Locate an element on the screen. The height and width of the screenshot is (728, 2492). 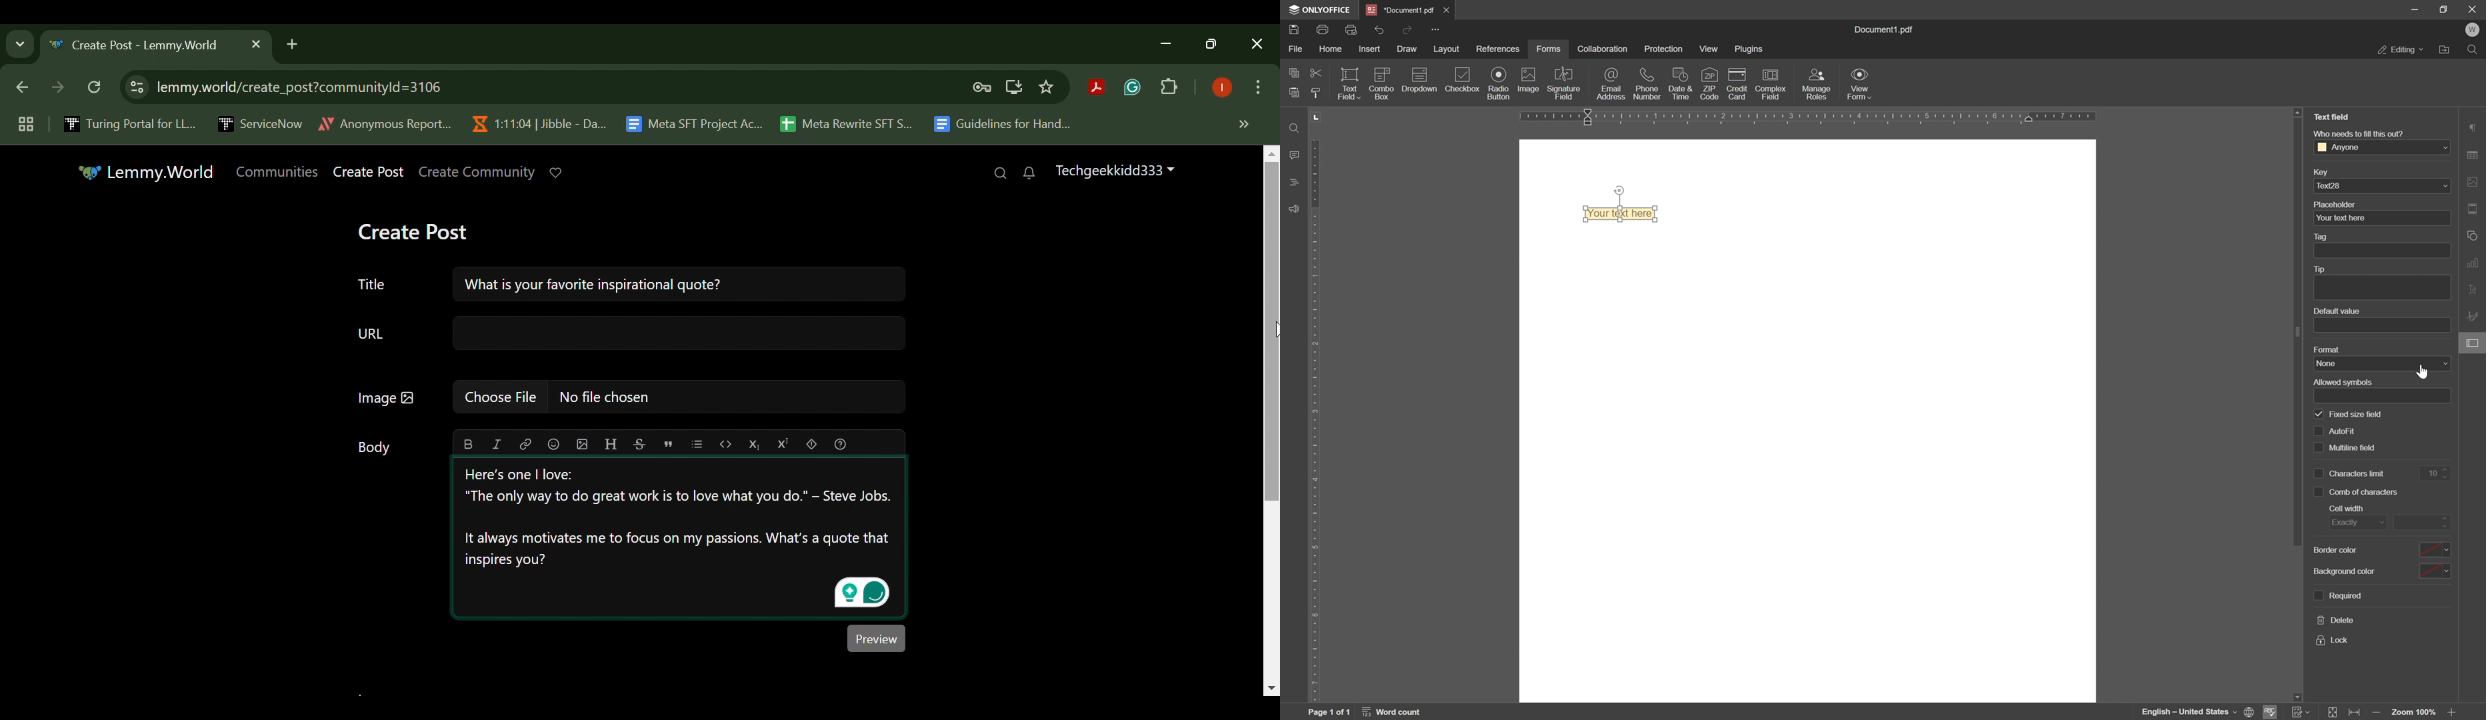
table settings is located at coordinates (2474, 155).